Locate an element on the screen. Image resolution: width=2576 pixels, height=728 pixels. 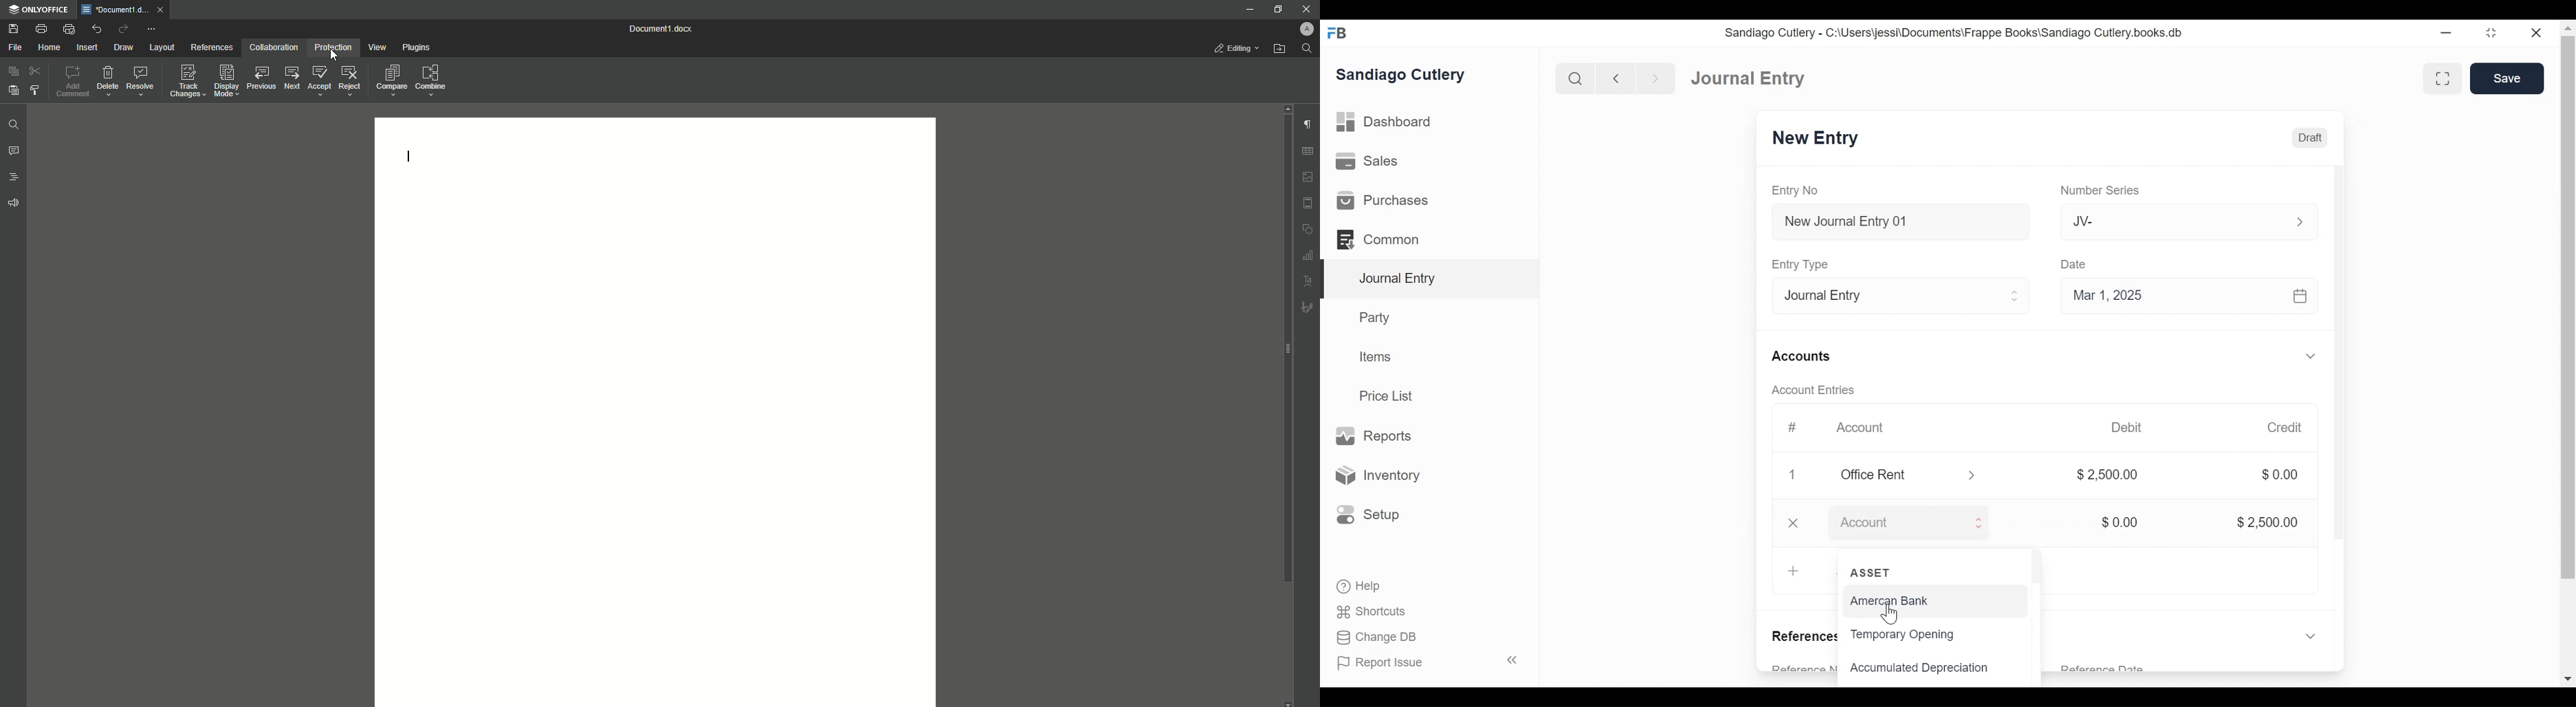
Debit is located at coordinates (2138, 427).